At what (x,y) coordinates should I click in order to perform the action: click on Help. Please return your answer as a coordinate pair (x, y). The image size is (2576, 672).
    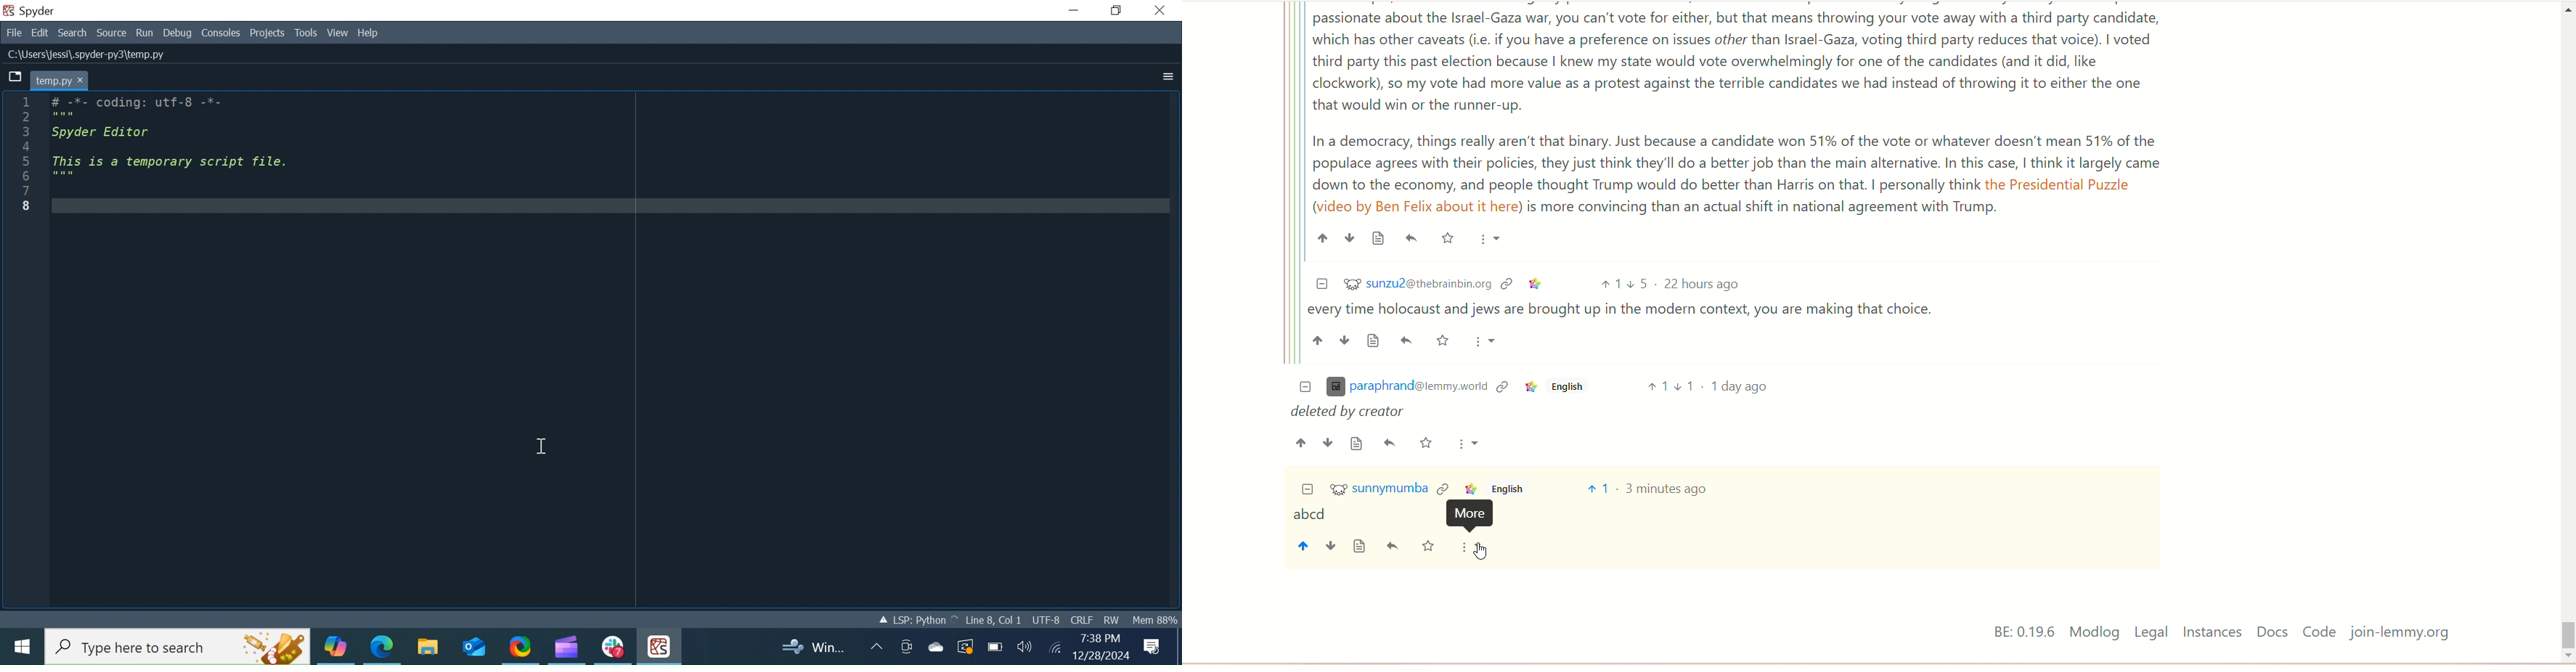
    Looking at the image, I should click on (370, 33).